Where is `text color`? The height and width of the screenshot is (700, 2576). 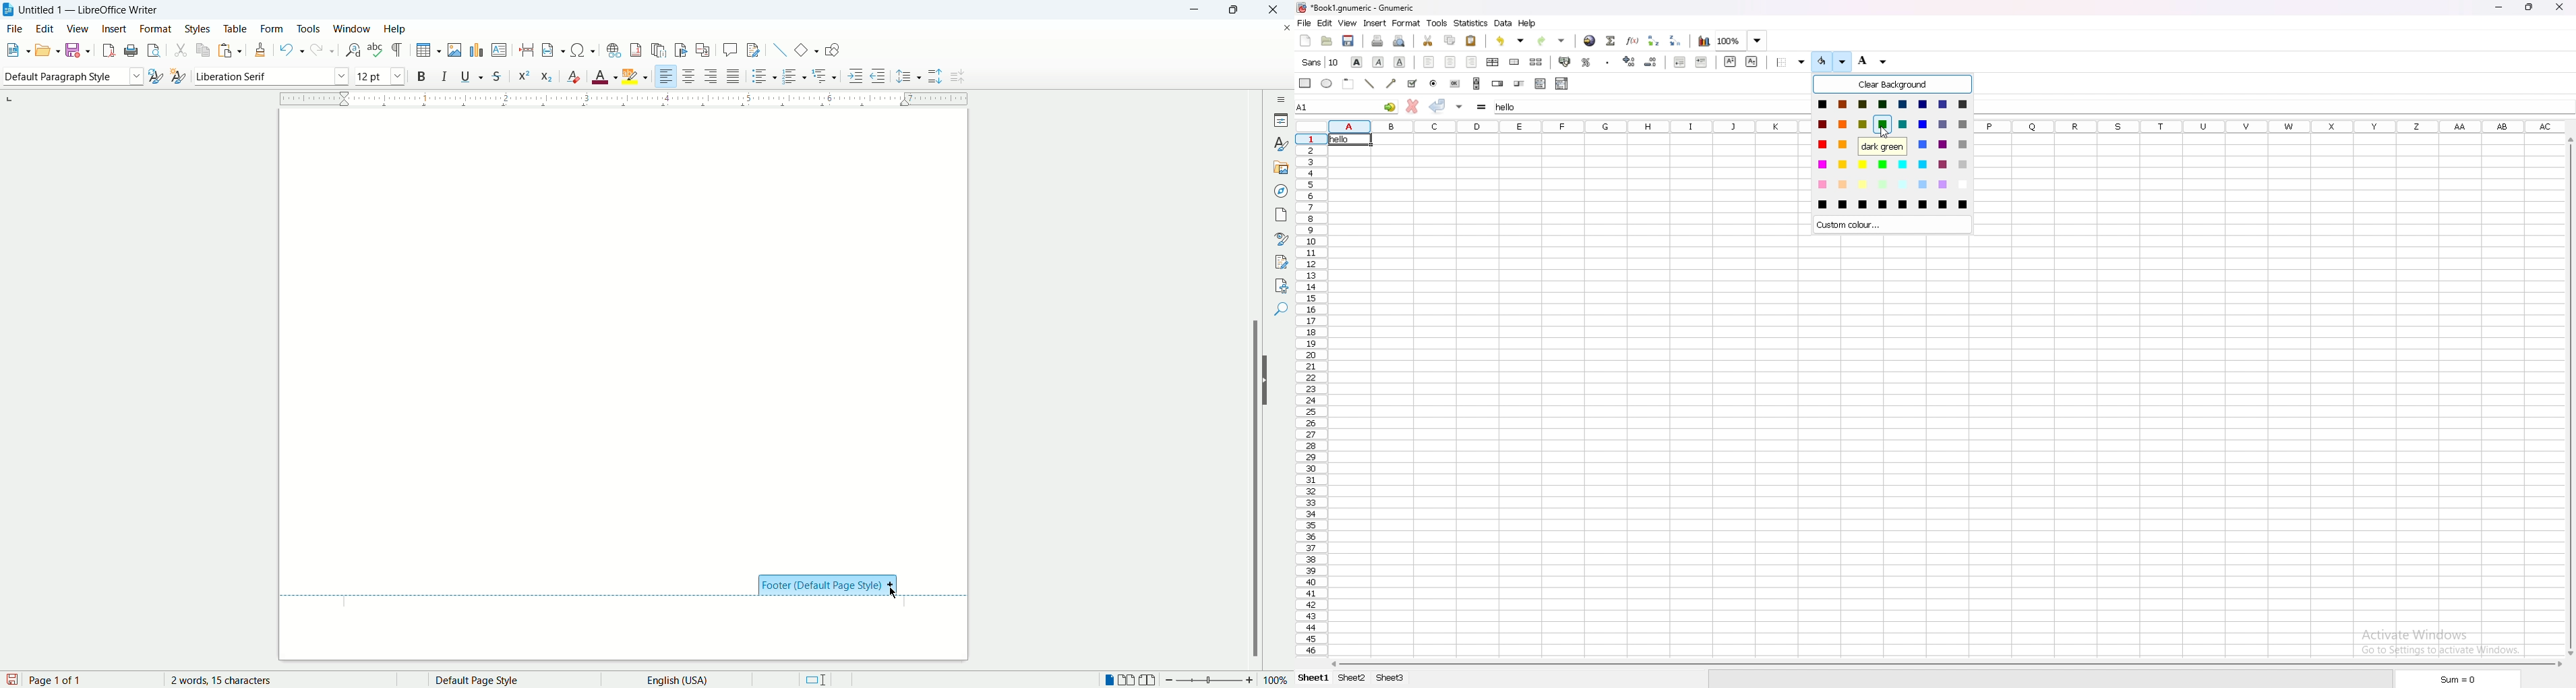 text color is located at coordinates (606, 76).